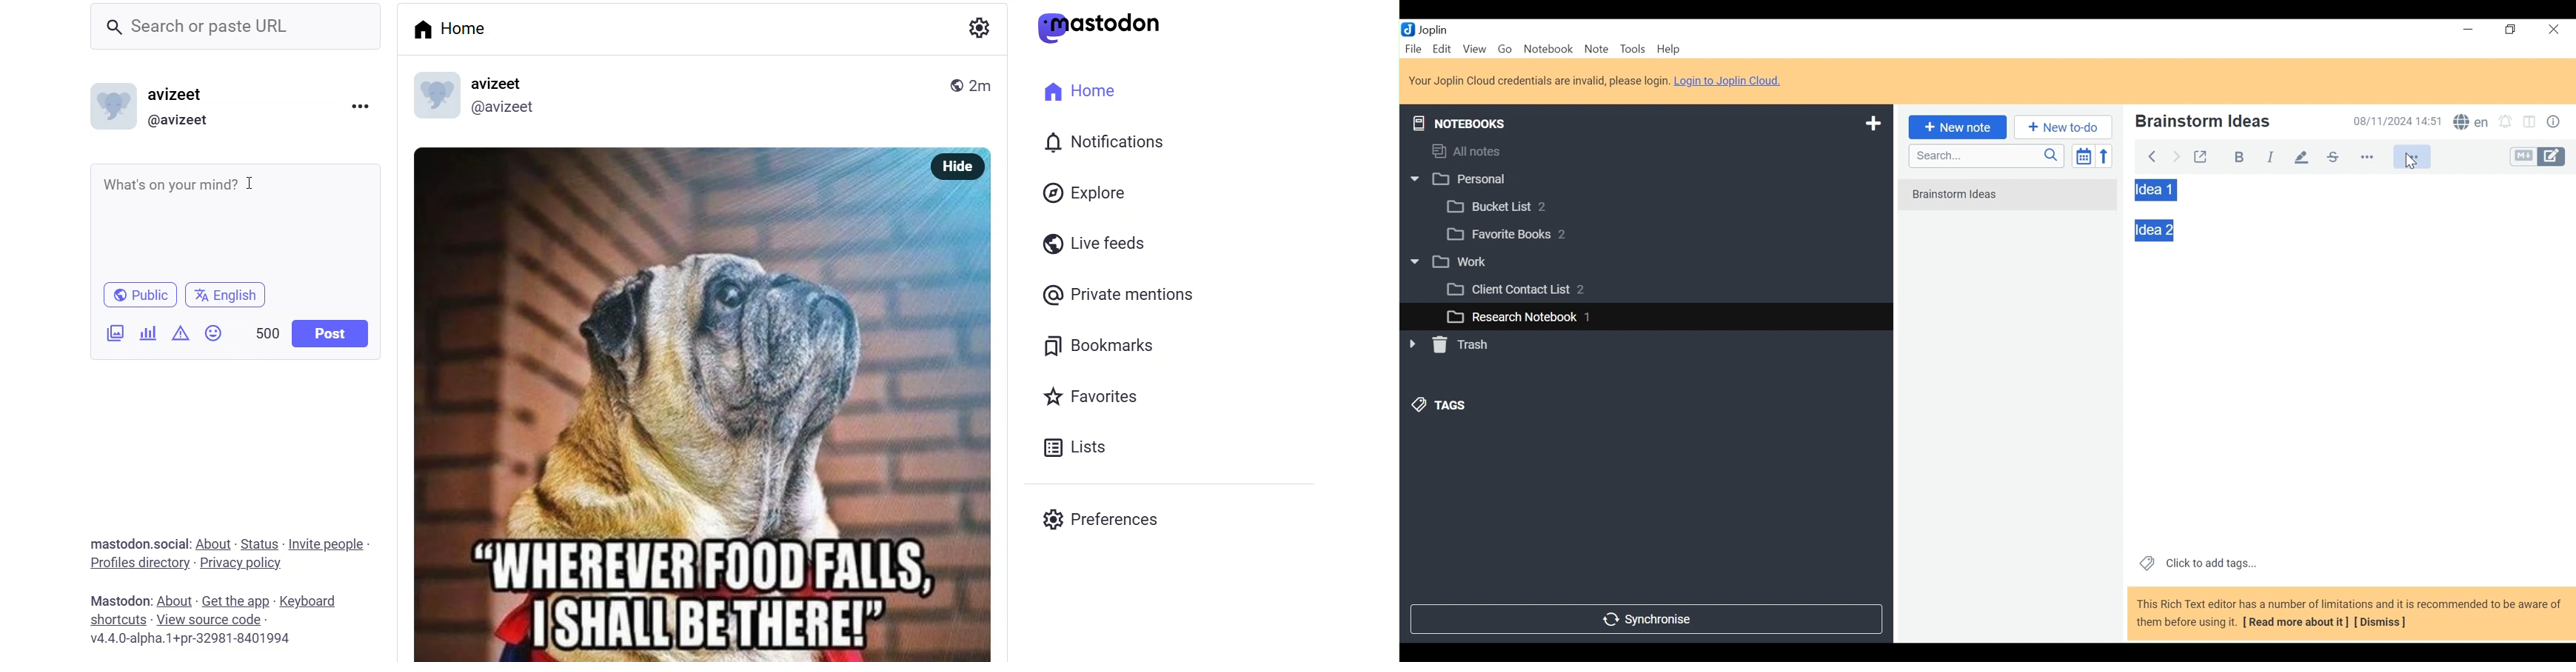  Describe the element at coordinates (182, 334) in the screenshot. I see `content warning` at that location.